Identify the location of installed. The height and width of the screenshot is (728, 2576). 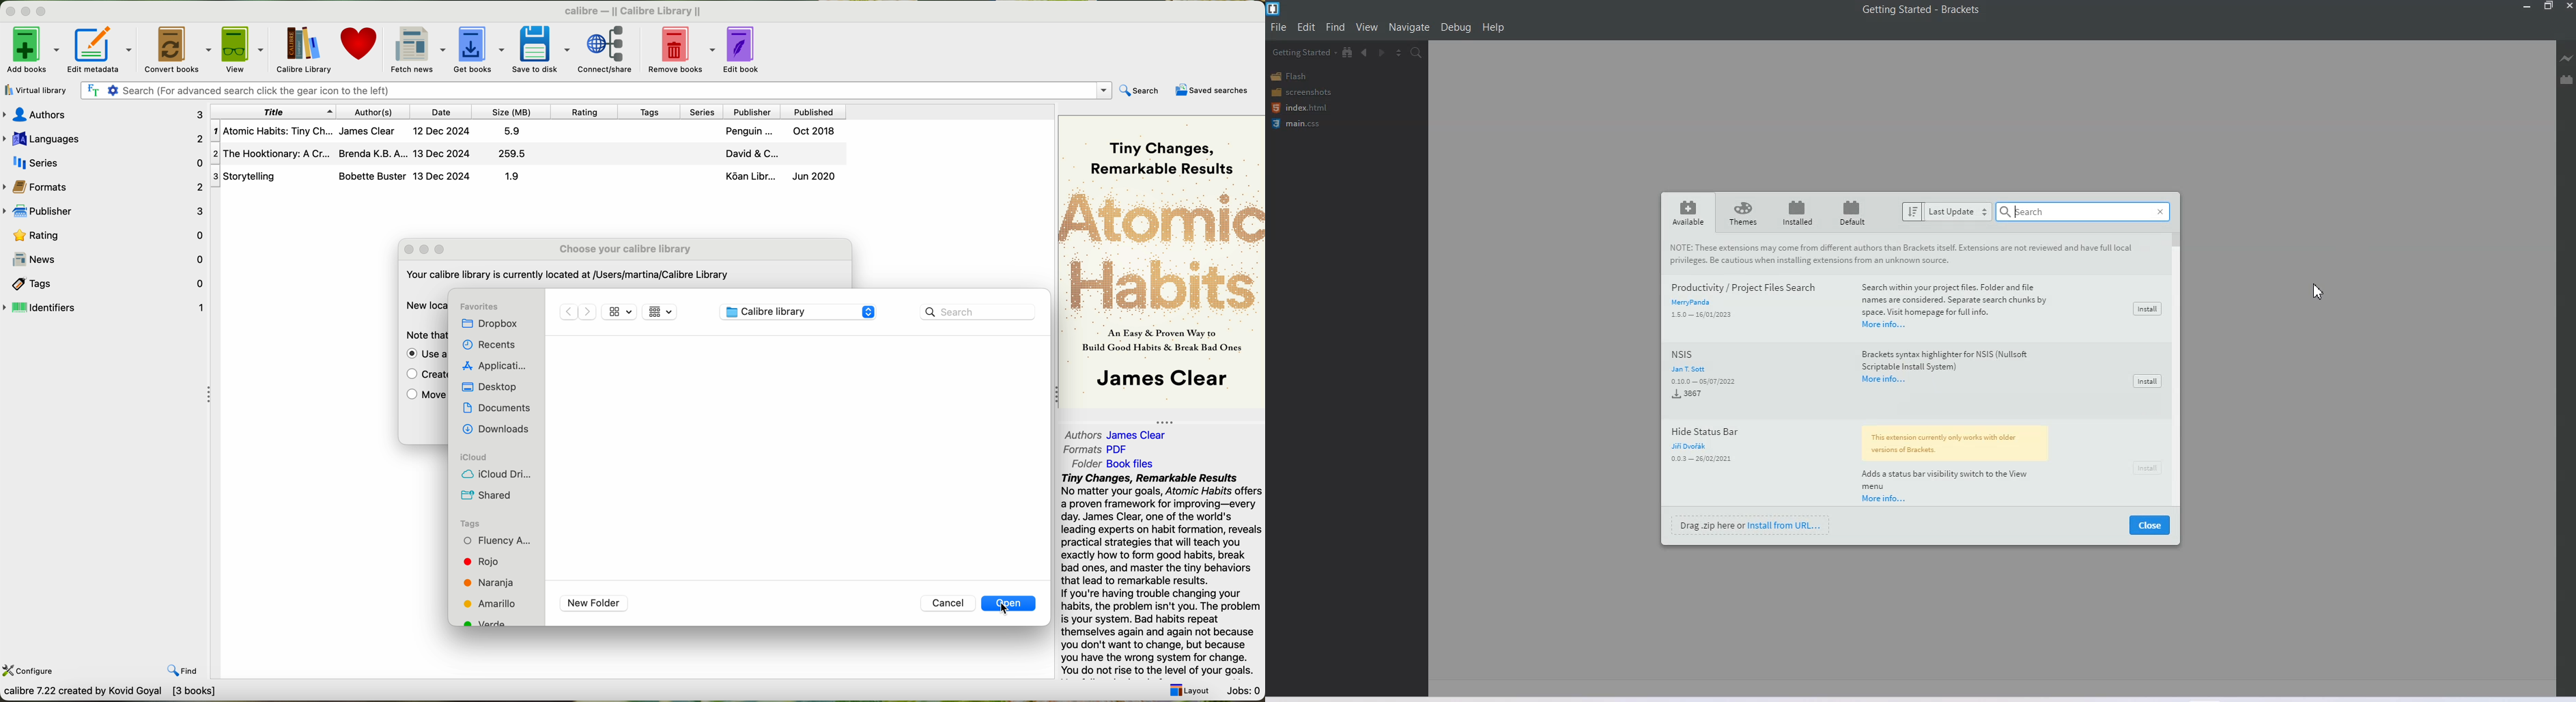
(1798, 212).